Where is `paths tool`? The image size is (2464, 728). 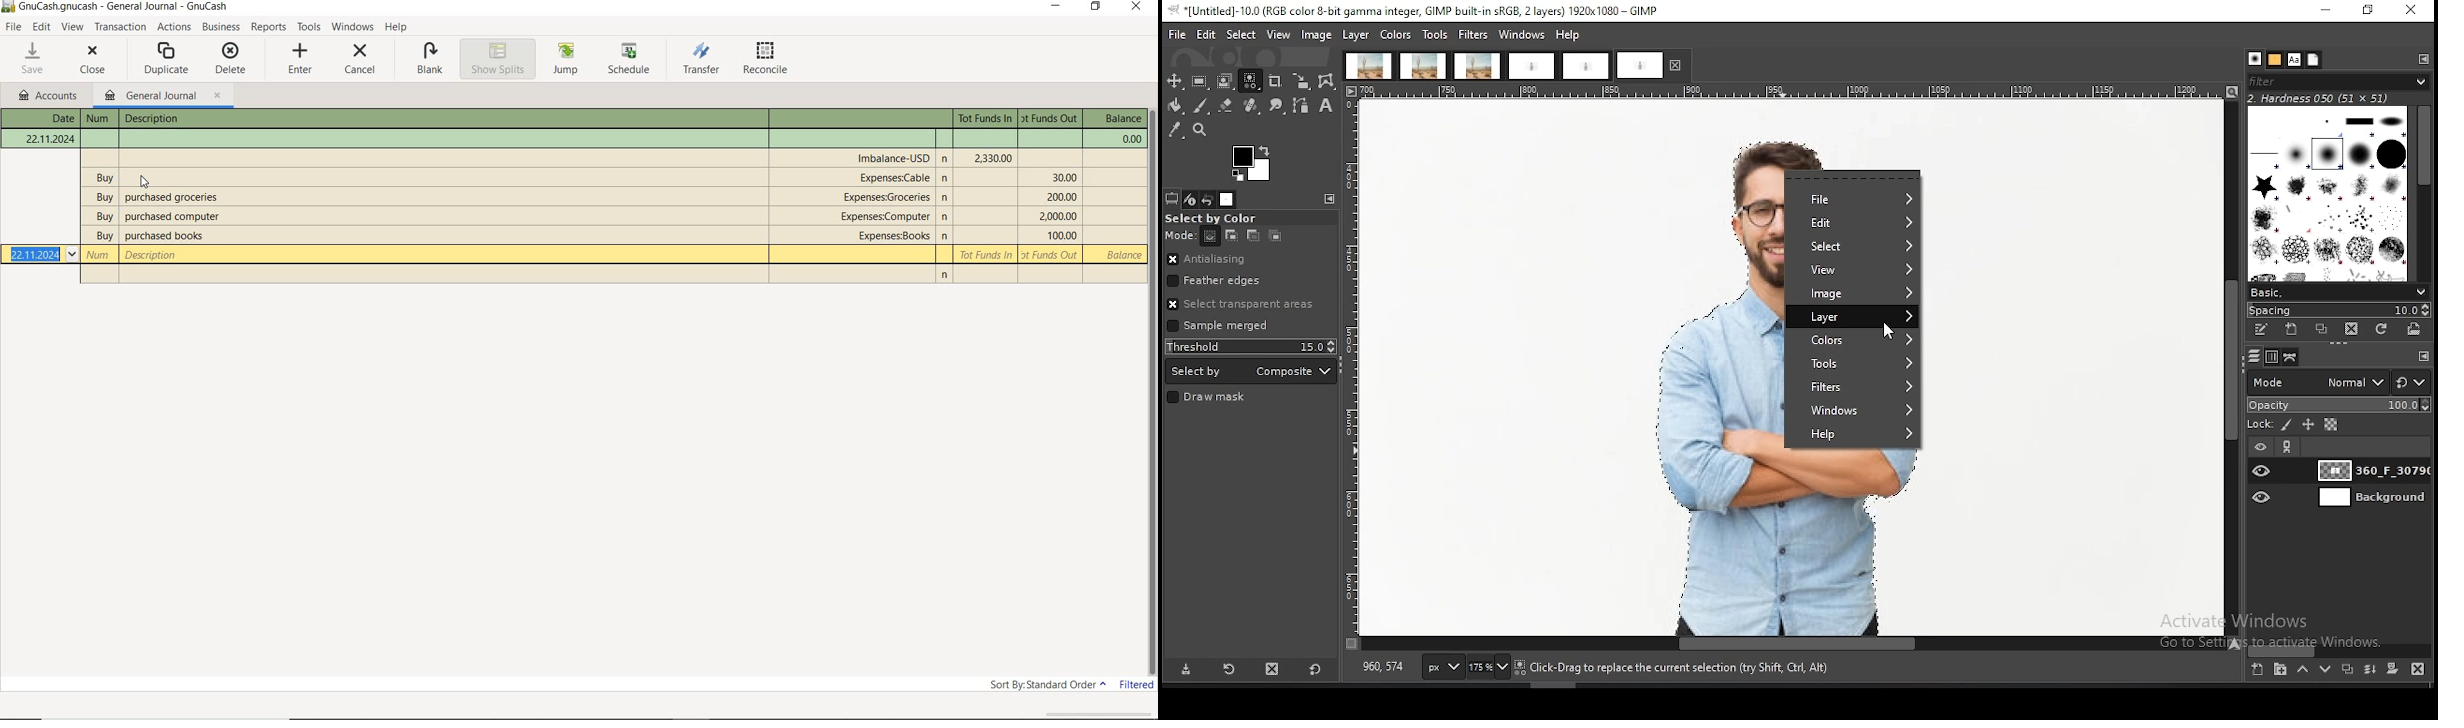 paths tool is located at coordinates (1303, 107).